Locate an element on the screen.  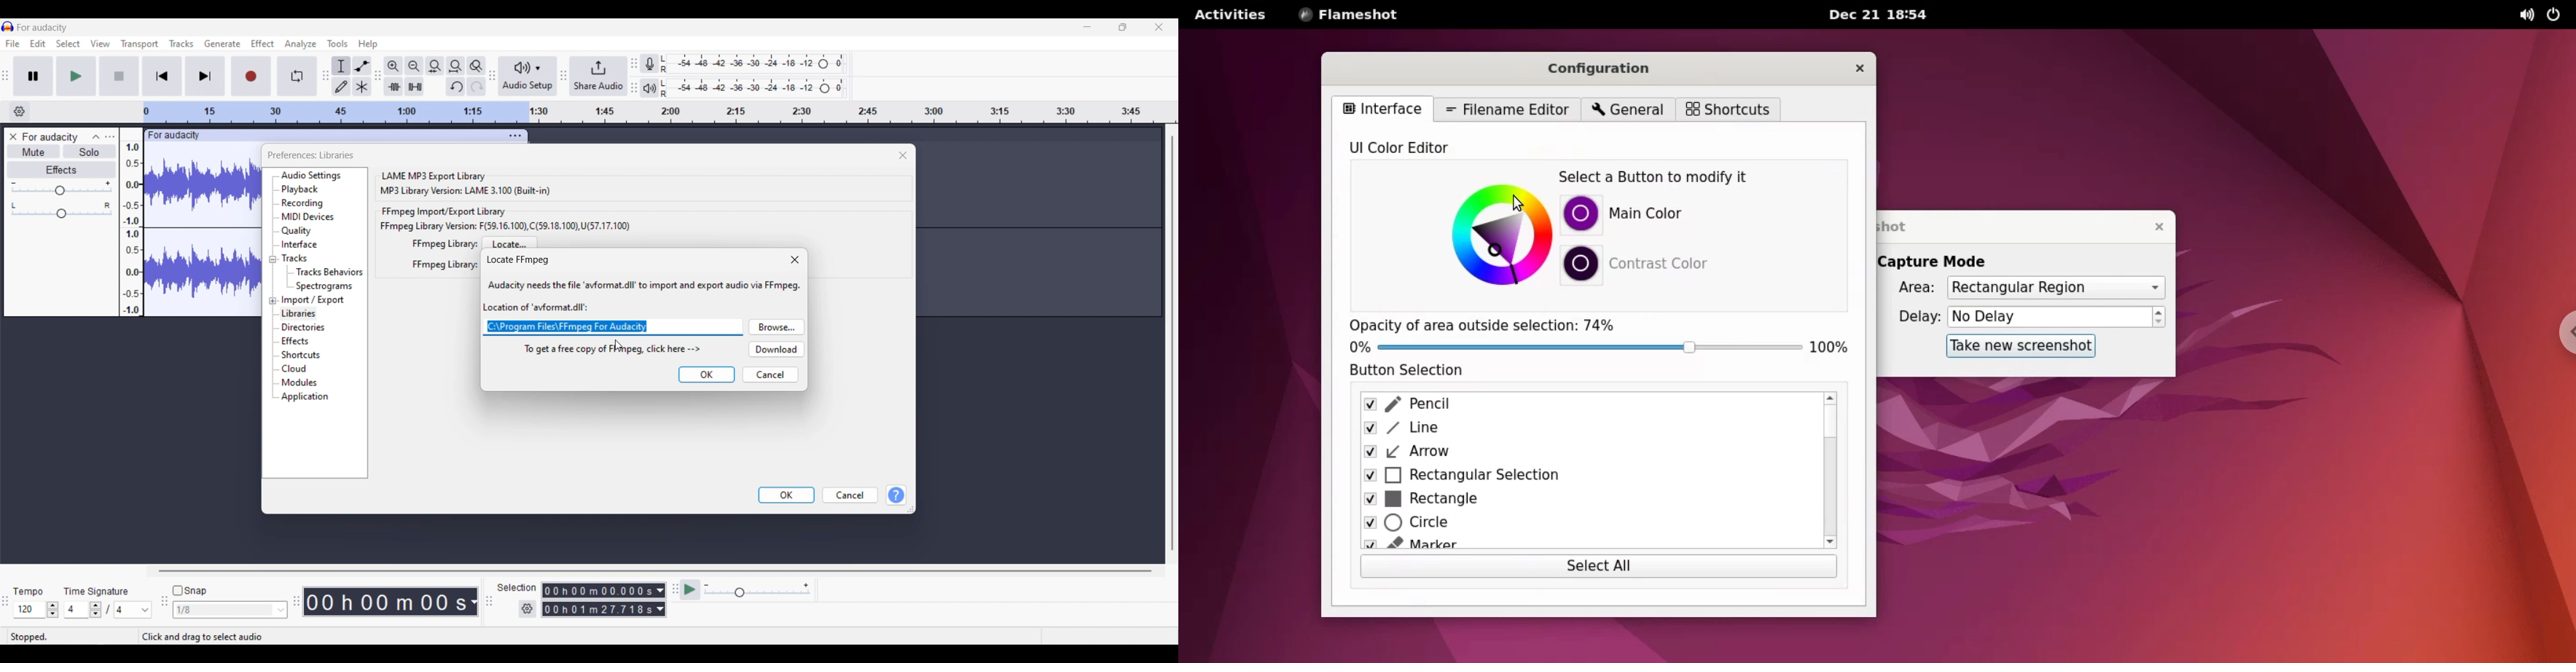
stopped is located at coordinates (29, 636).